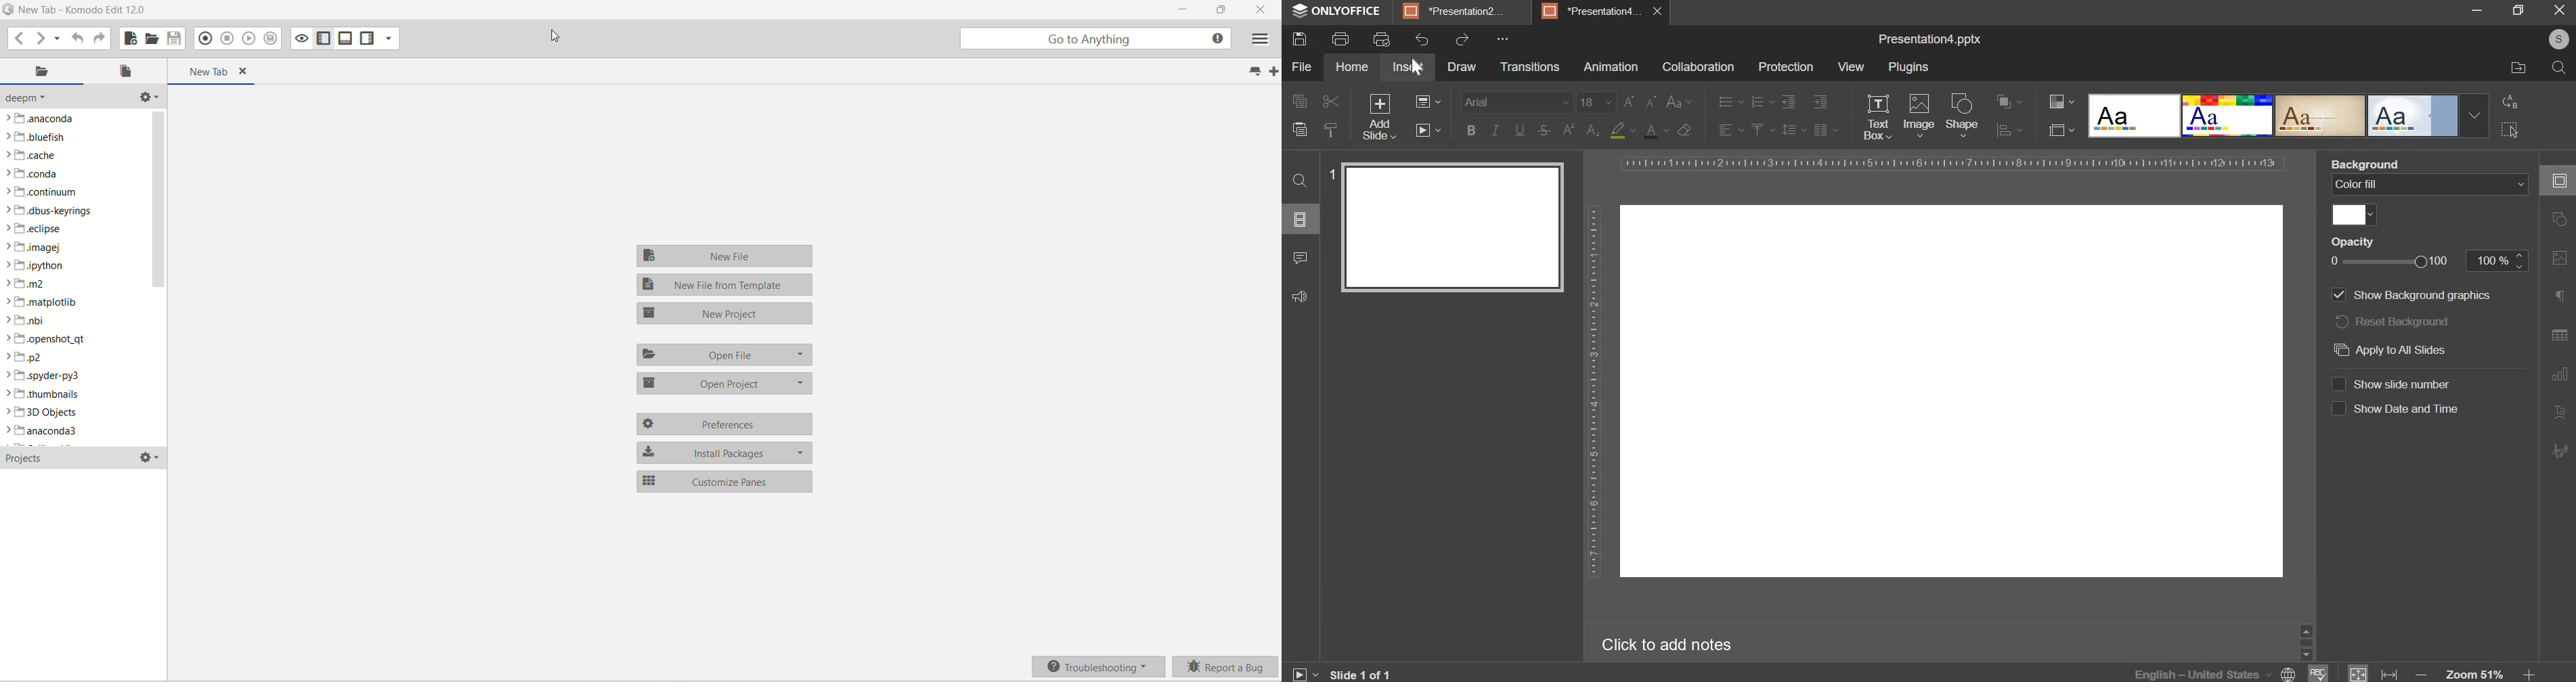 This screenshot has width=2576, height=700. What do you see at coordinates (1952, 390) in the screenshot?
I see `workspace` at bounding box center [1952, 390].